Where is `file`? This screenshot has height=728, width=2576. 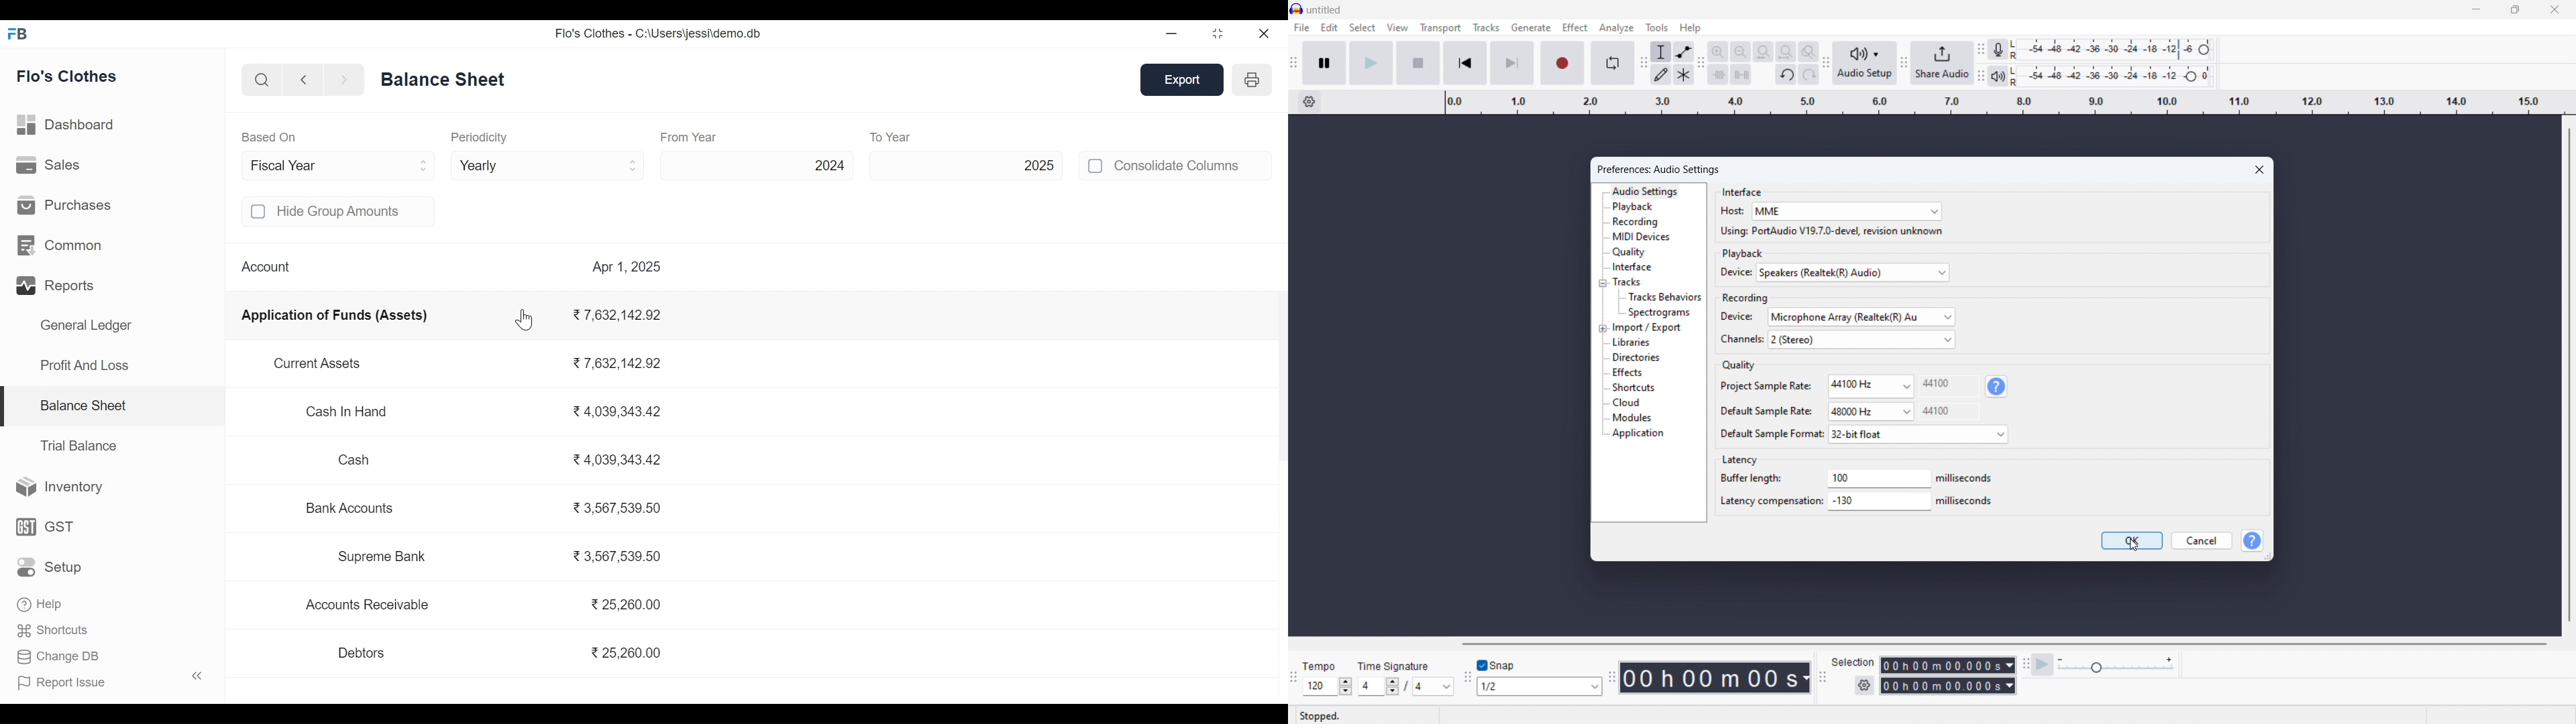 file is located at coordinates (1302, 27).